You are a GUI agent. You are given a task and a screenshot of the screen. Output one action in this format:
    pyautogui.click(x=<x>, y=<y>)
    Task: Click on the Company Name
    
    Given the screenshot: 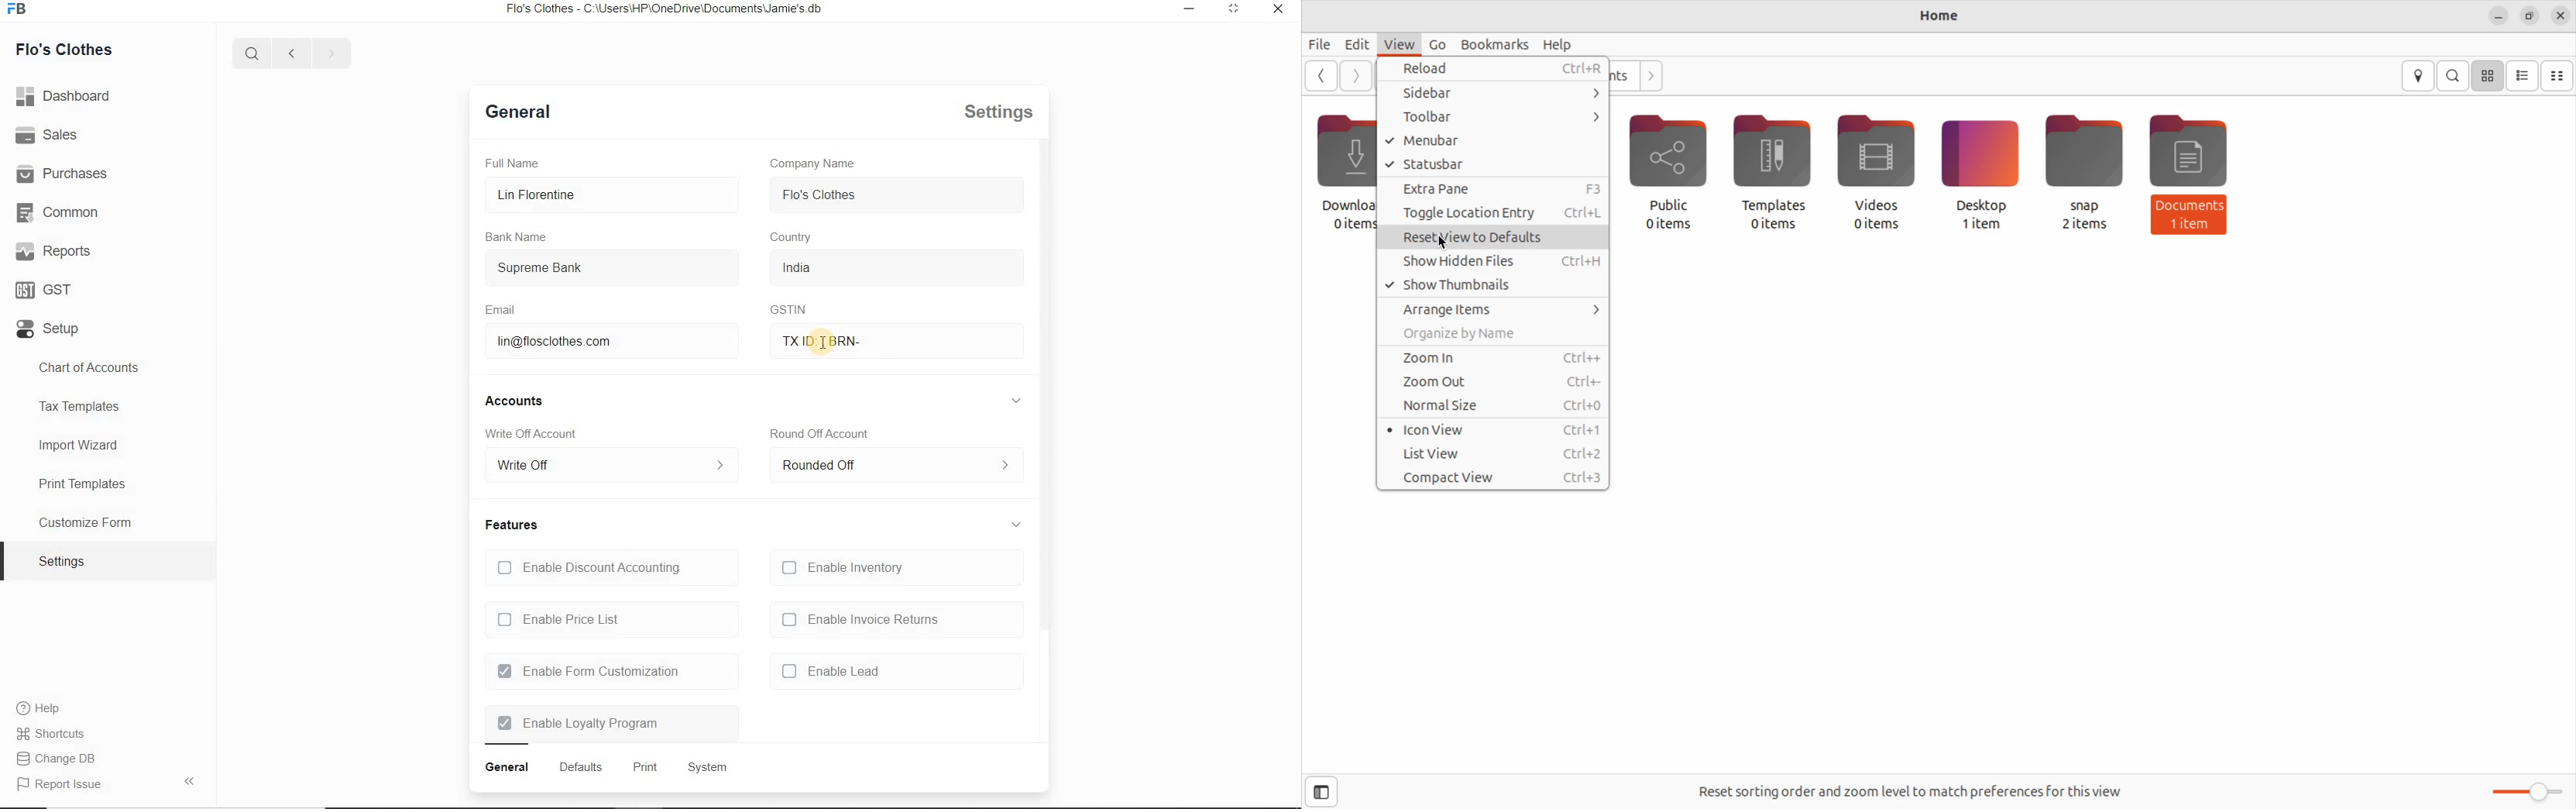 What is the action you would take?
    pyautogui.click(x=813, y=164)
    